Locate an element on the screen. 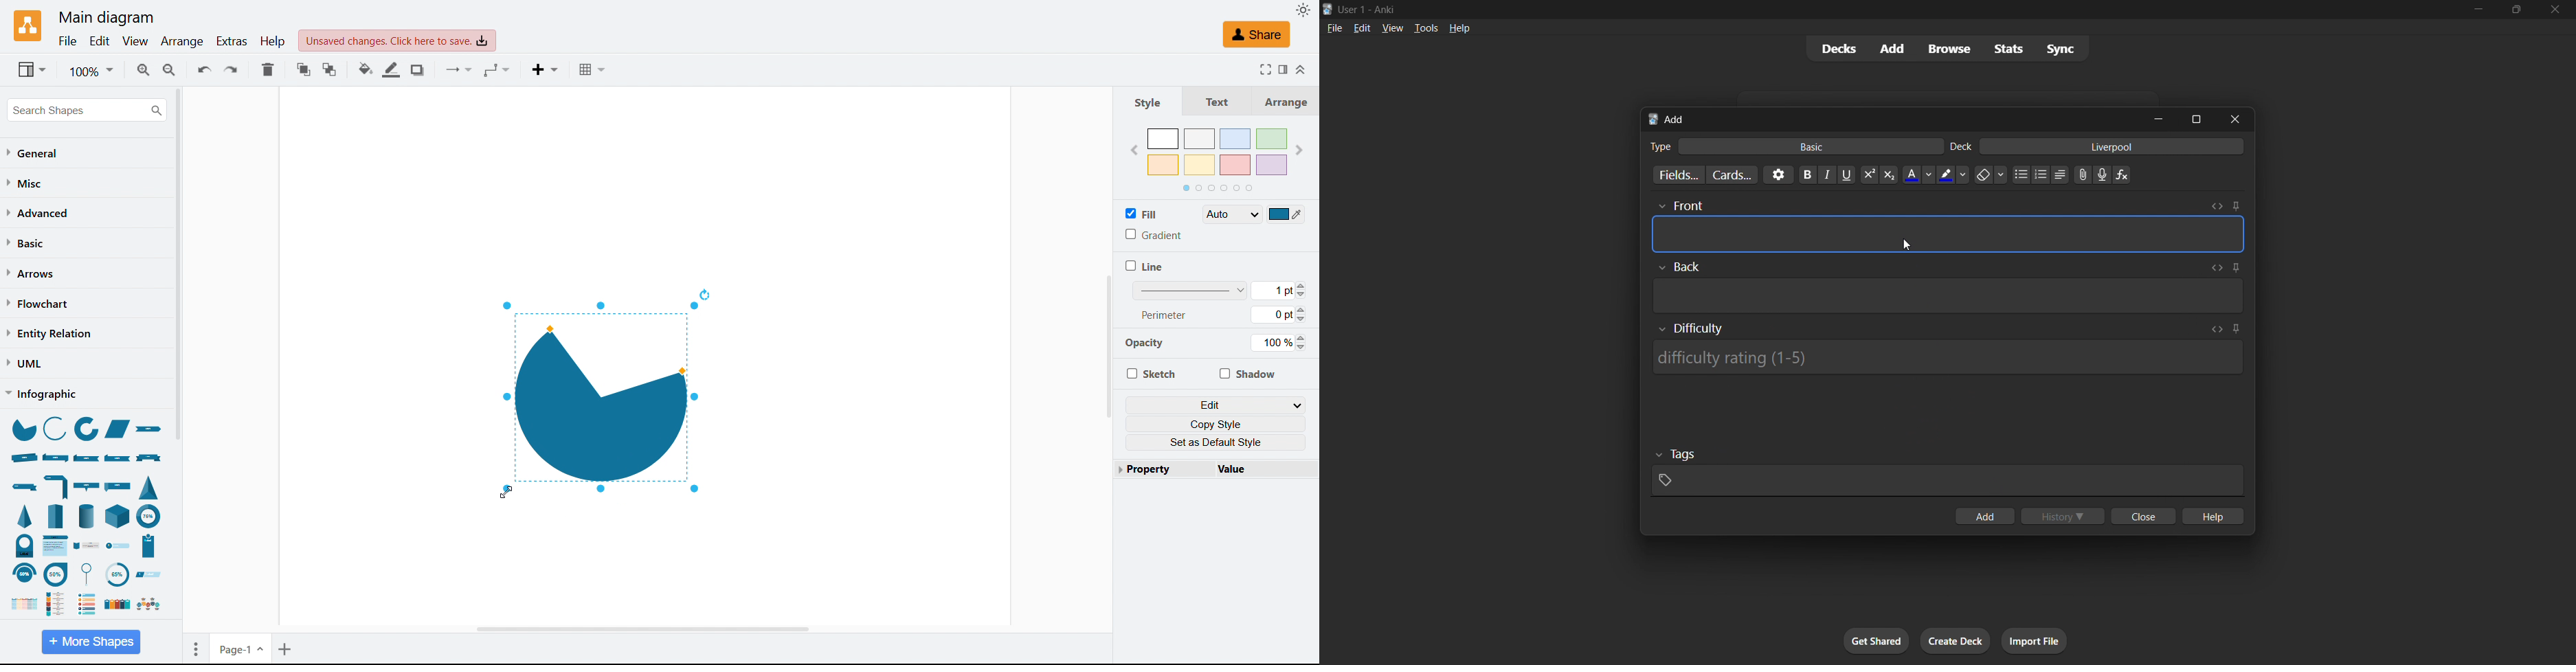 This screenshot has width=2576, height=672. Text is located at coordinates (1961, 147).